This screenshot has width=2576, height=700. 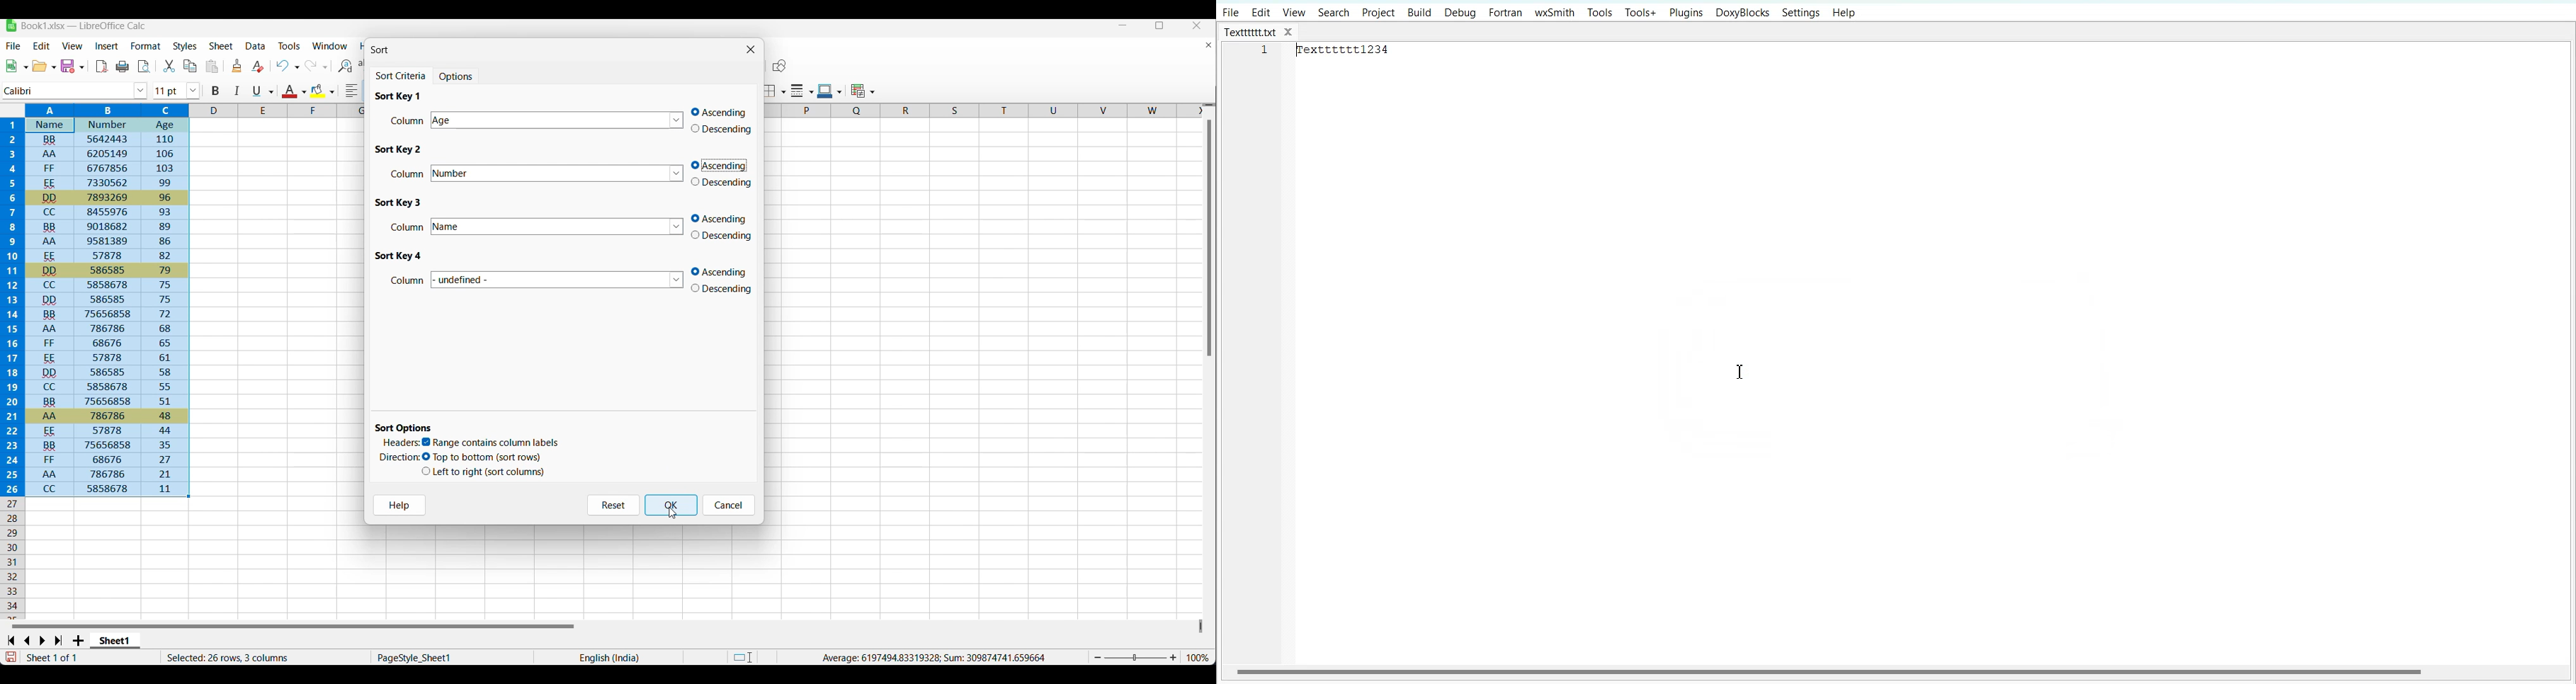 What do you see at coordinates (1135, 658) in the screenshot?
I see `Slider to change zoom` at bounding box center [1135, 658].